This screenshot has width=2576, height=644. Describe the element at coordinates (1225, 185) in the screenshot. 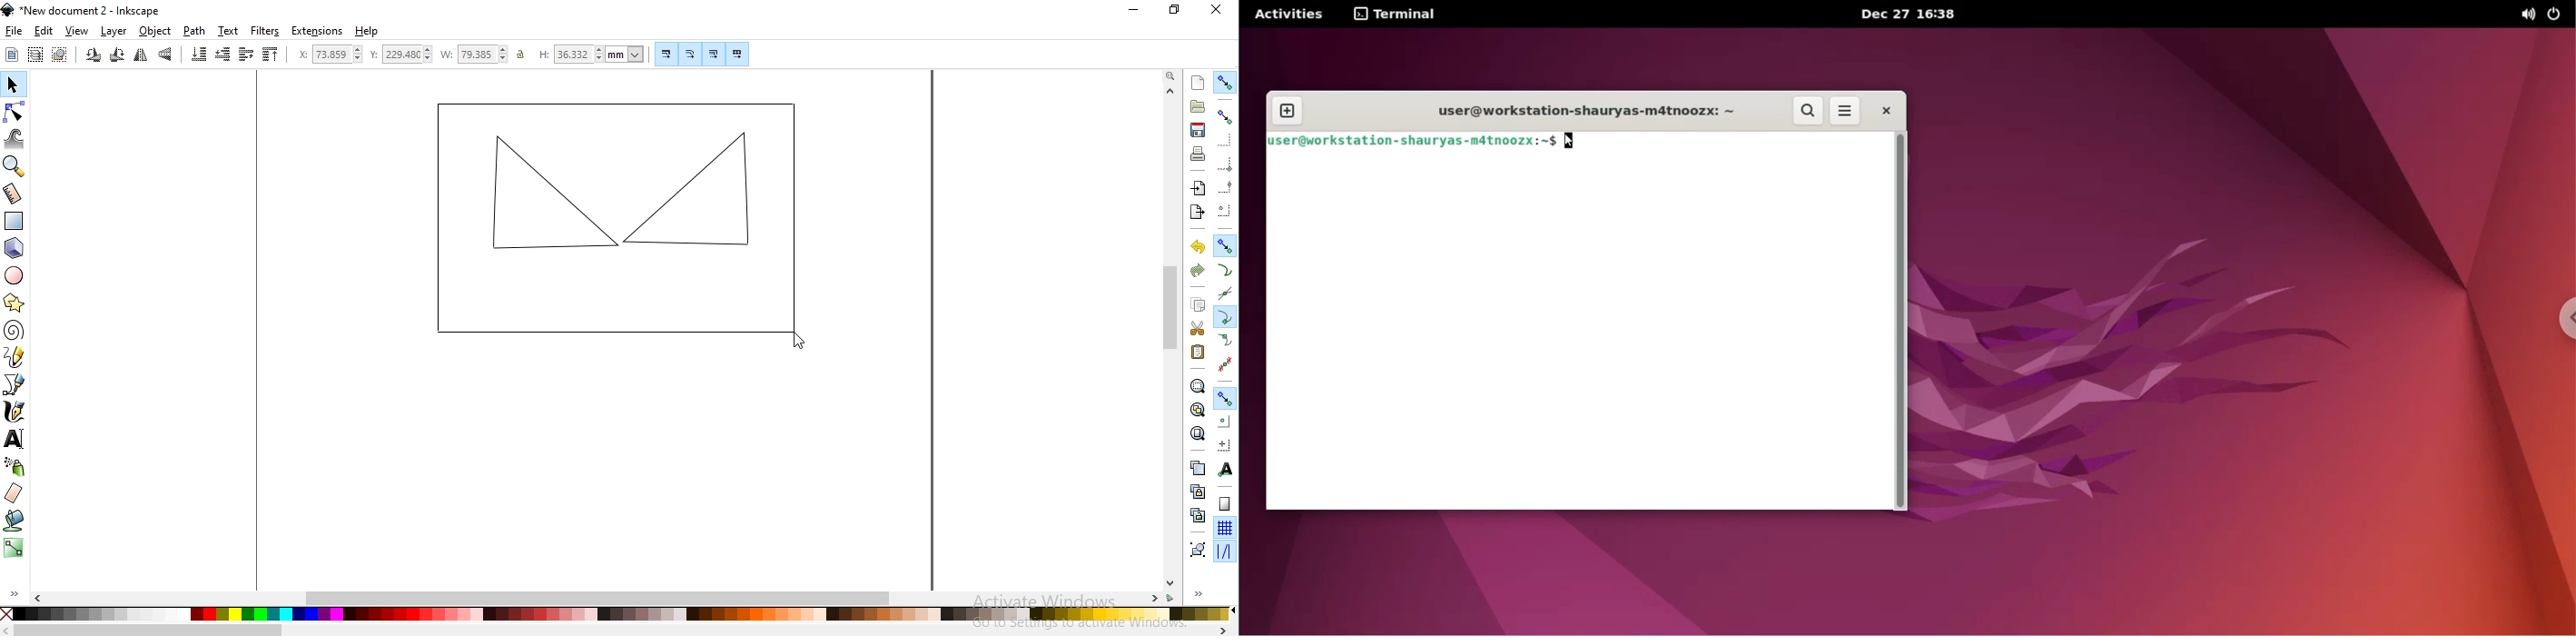

I see `snapping midpoints of bounding box edges` at that location.